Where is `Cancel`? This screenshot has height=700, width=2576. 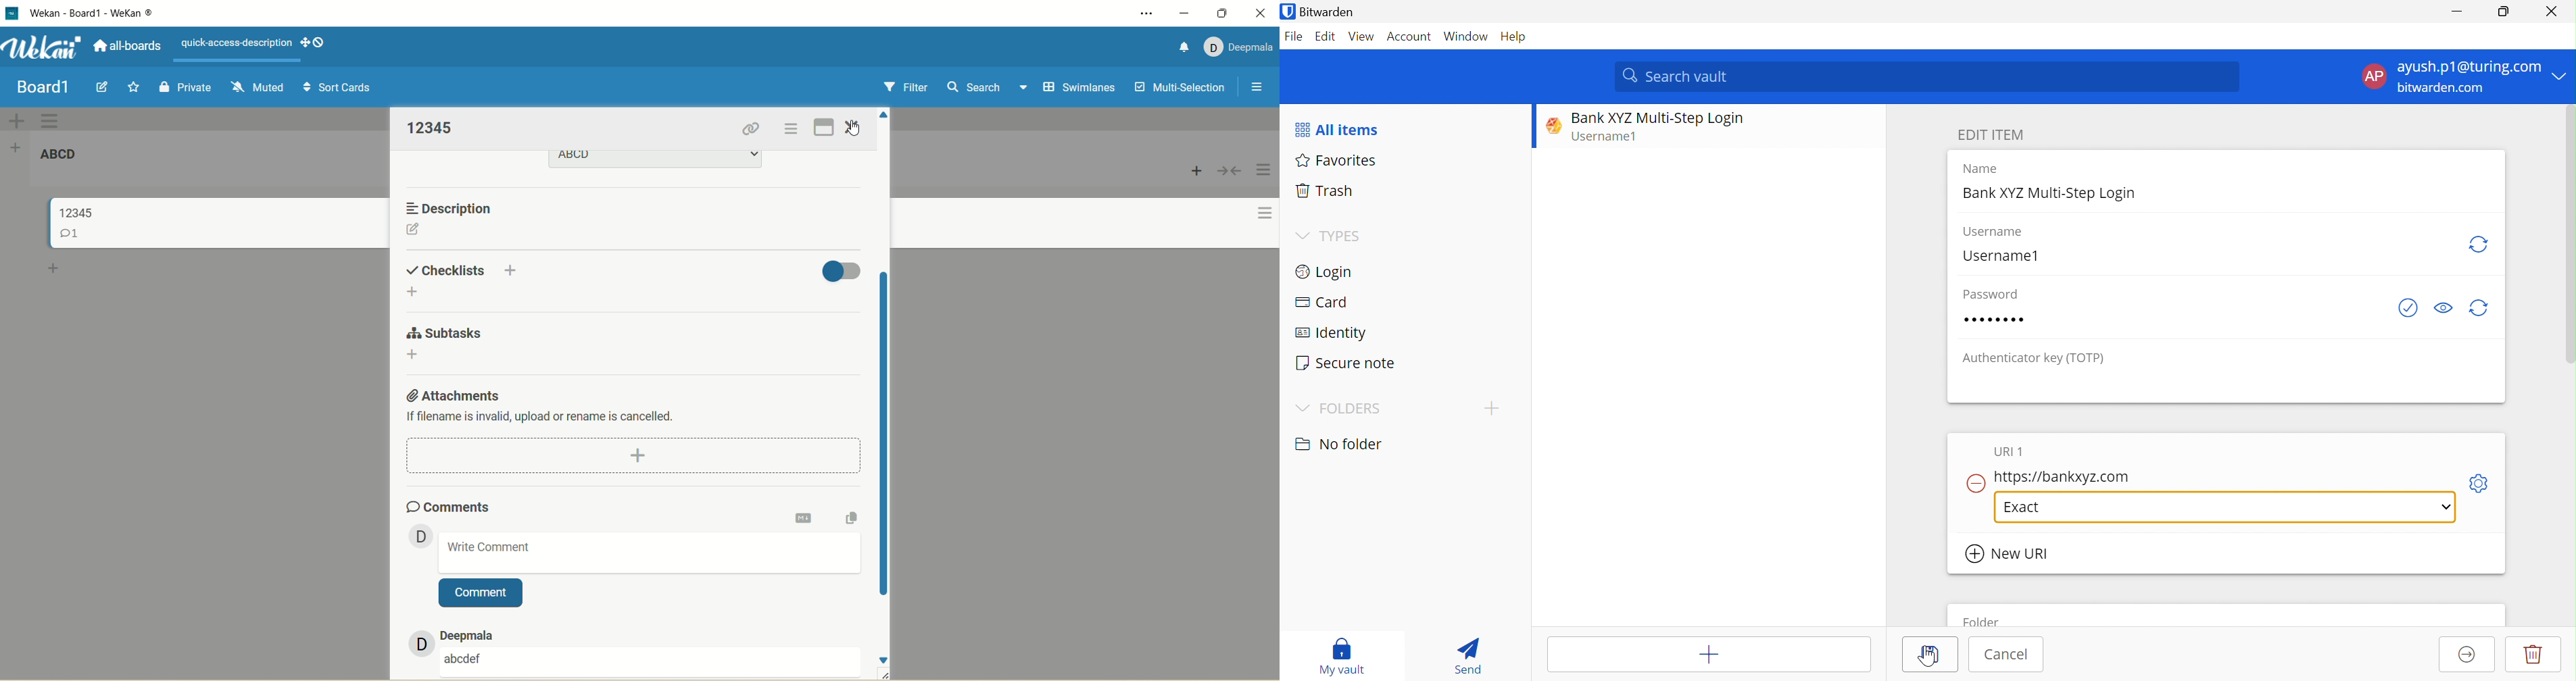
Cancel is located at coordinates (2006, 653).